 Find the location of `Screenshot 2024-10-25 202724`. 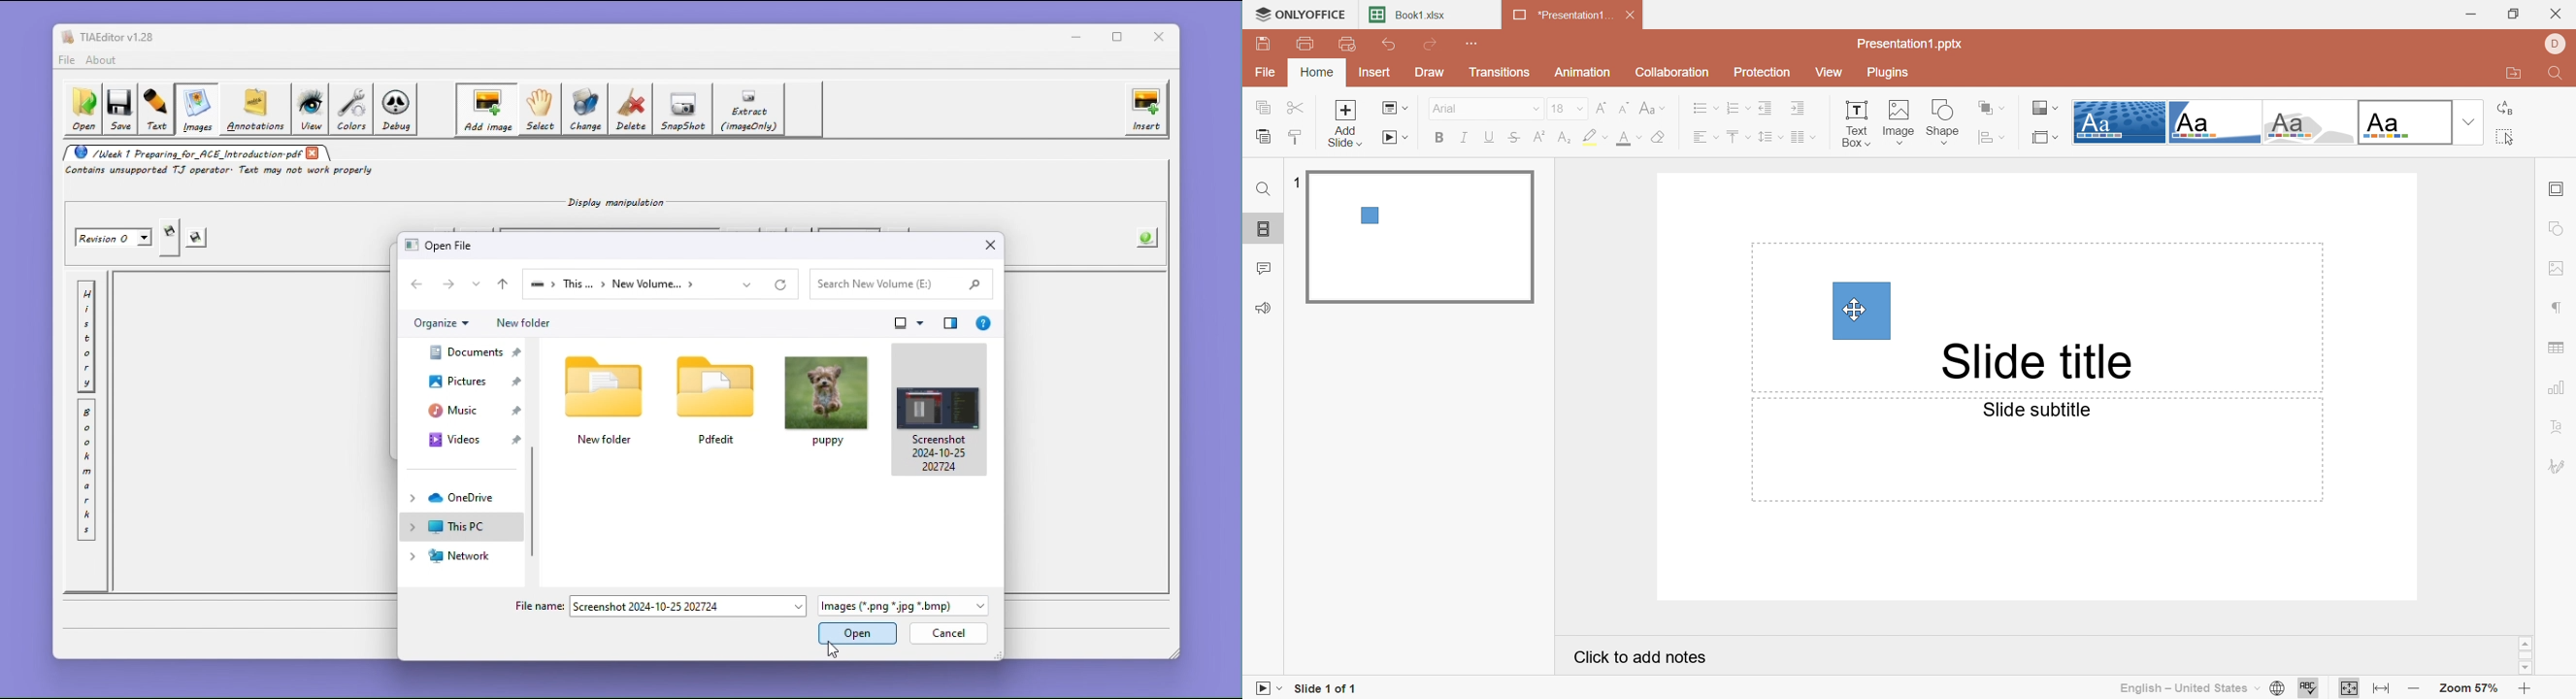

Screenshot 2024-10-25 202724 is located at coordinates (939, 409).